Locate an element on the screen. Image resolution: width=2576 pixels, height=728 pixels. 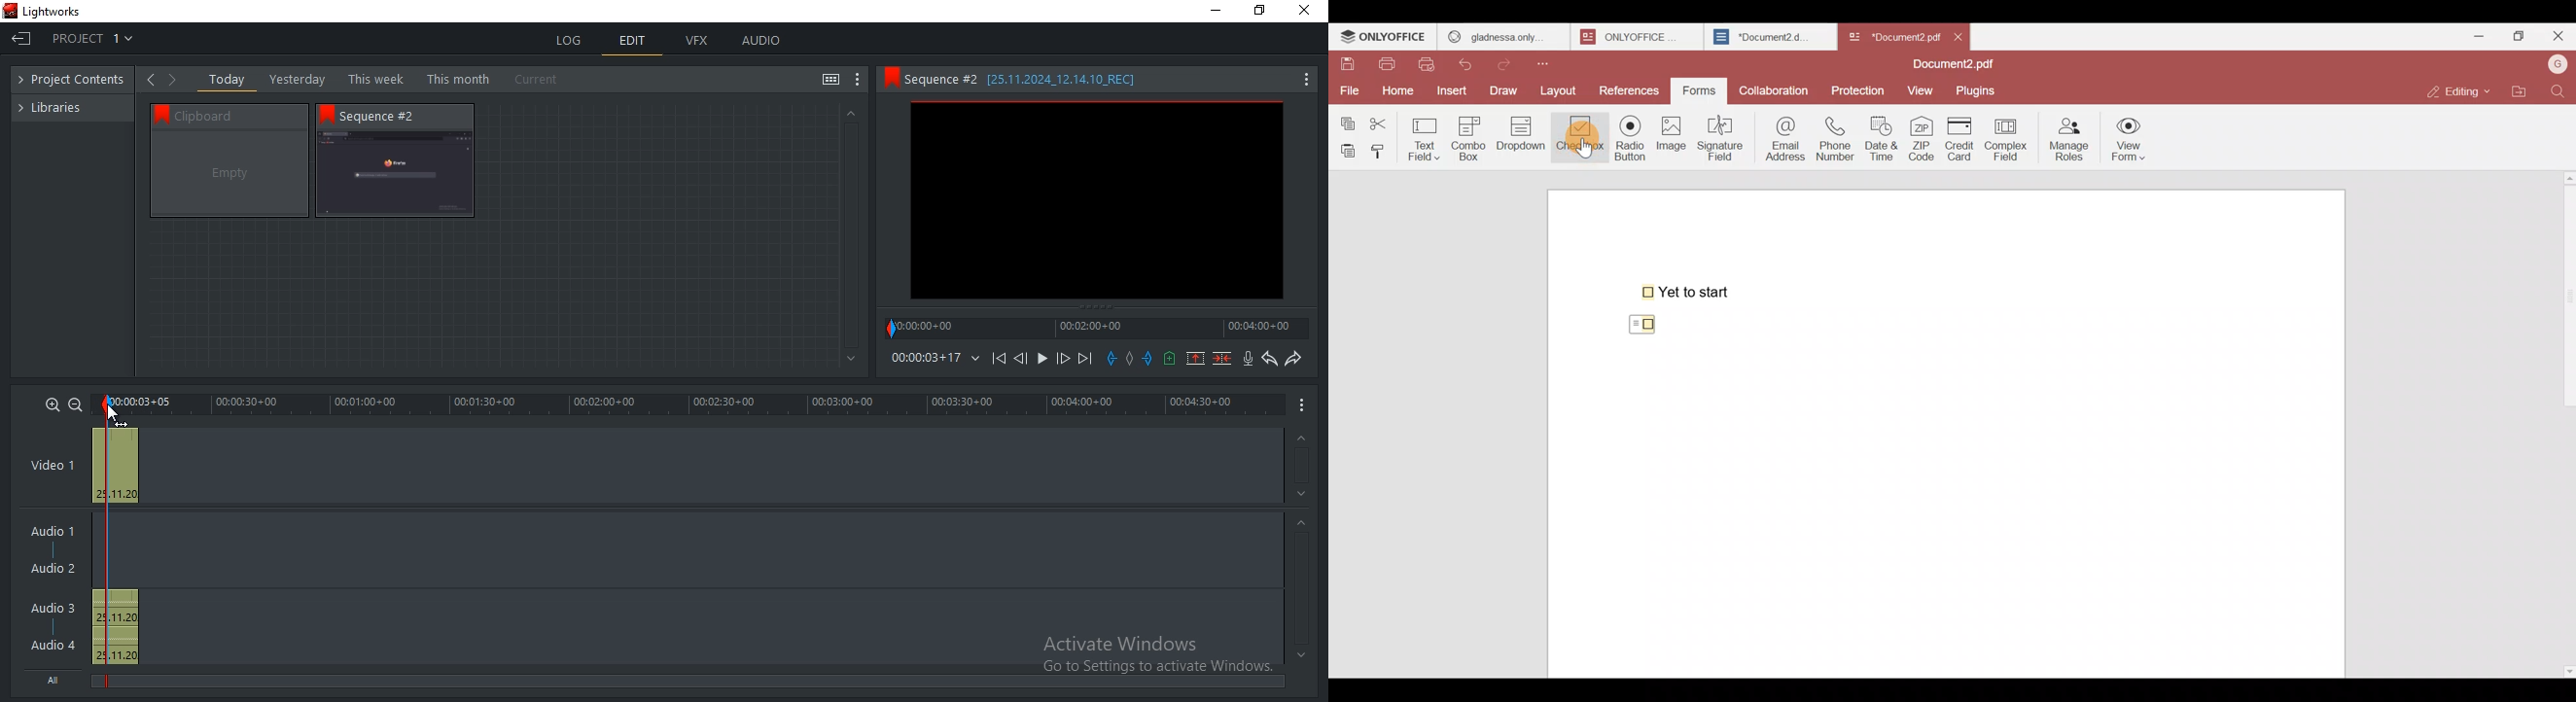
Save is located at coordinates (1347, 64).